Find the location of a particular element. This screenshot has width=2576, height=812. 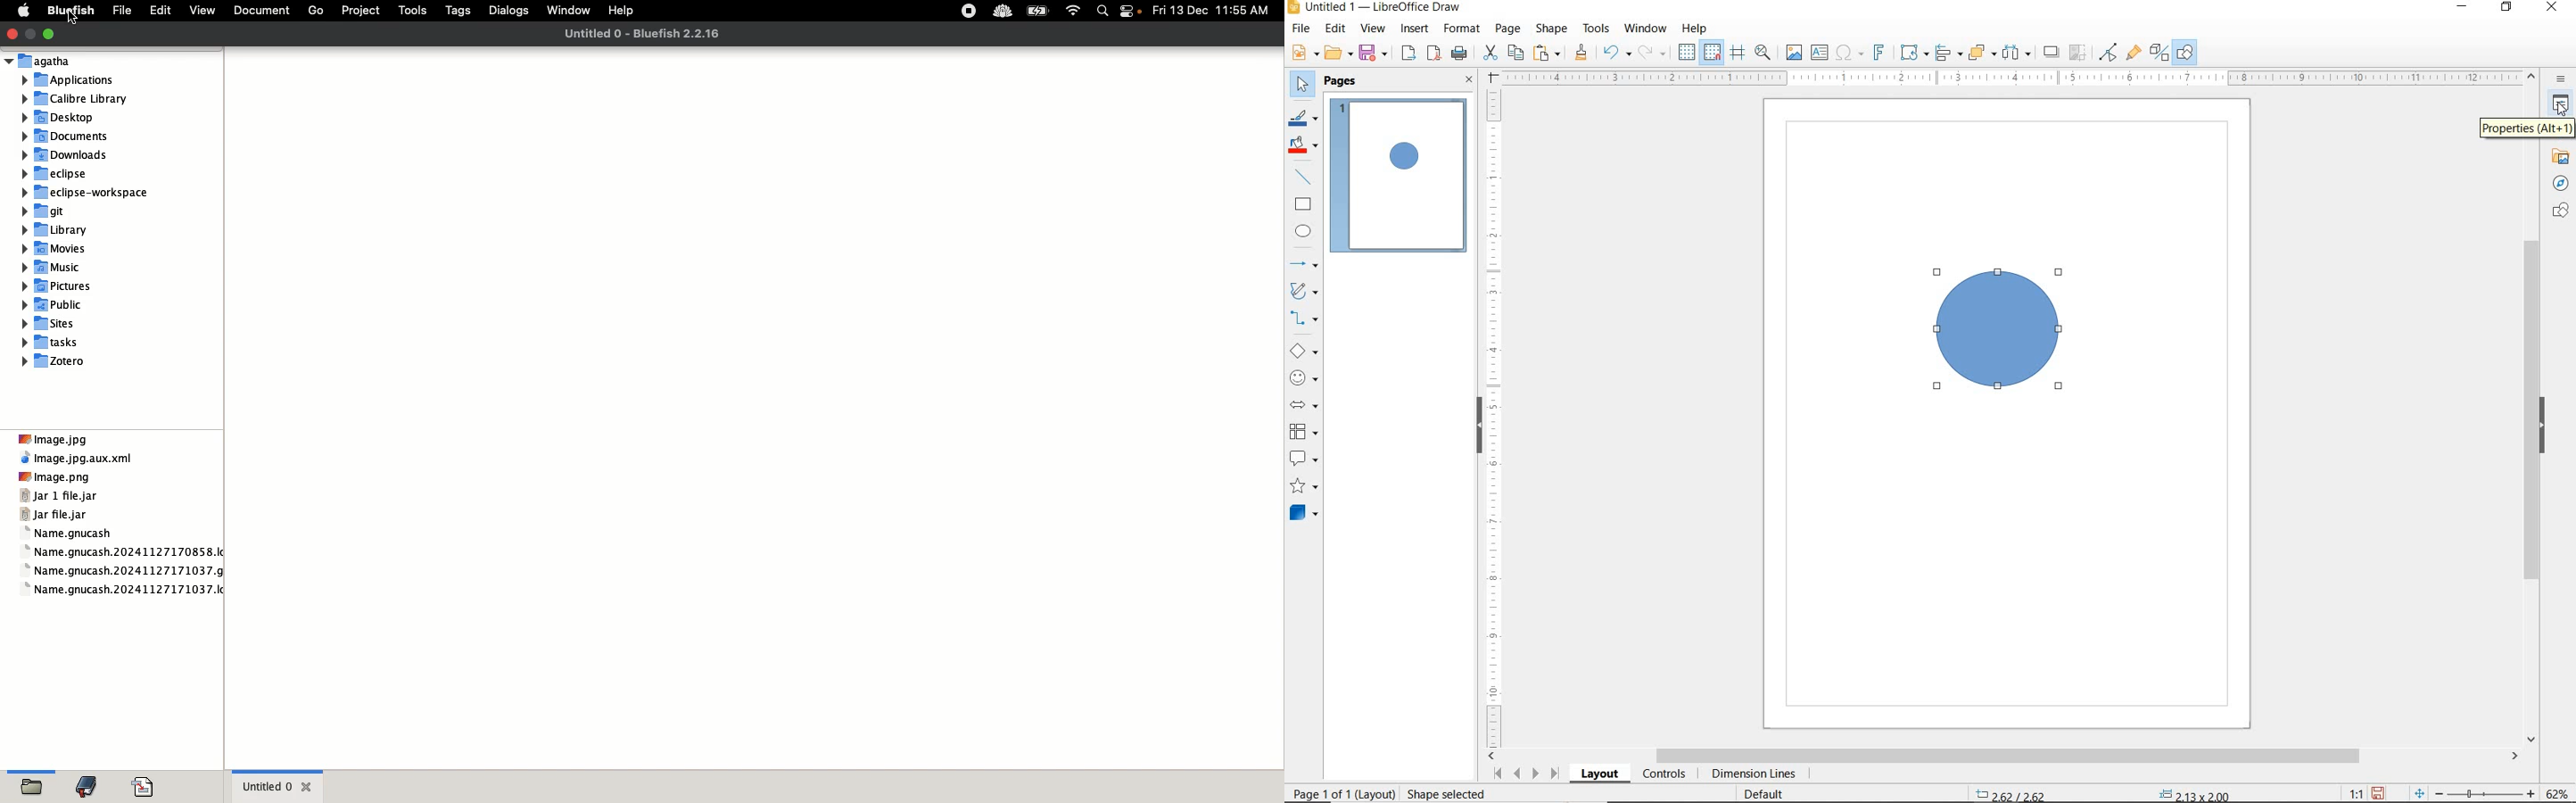

UNDO is located at coordinates (1616, 52).